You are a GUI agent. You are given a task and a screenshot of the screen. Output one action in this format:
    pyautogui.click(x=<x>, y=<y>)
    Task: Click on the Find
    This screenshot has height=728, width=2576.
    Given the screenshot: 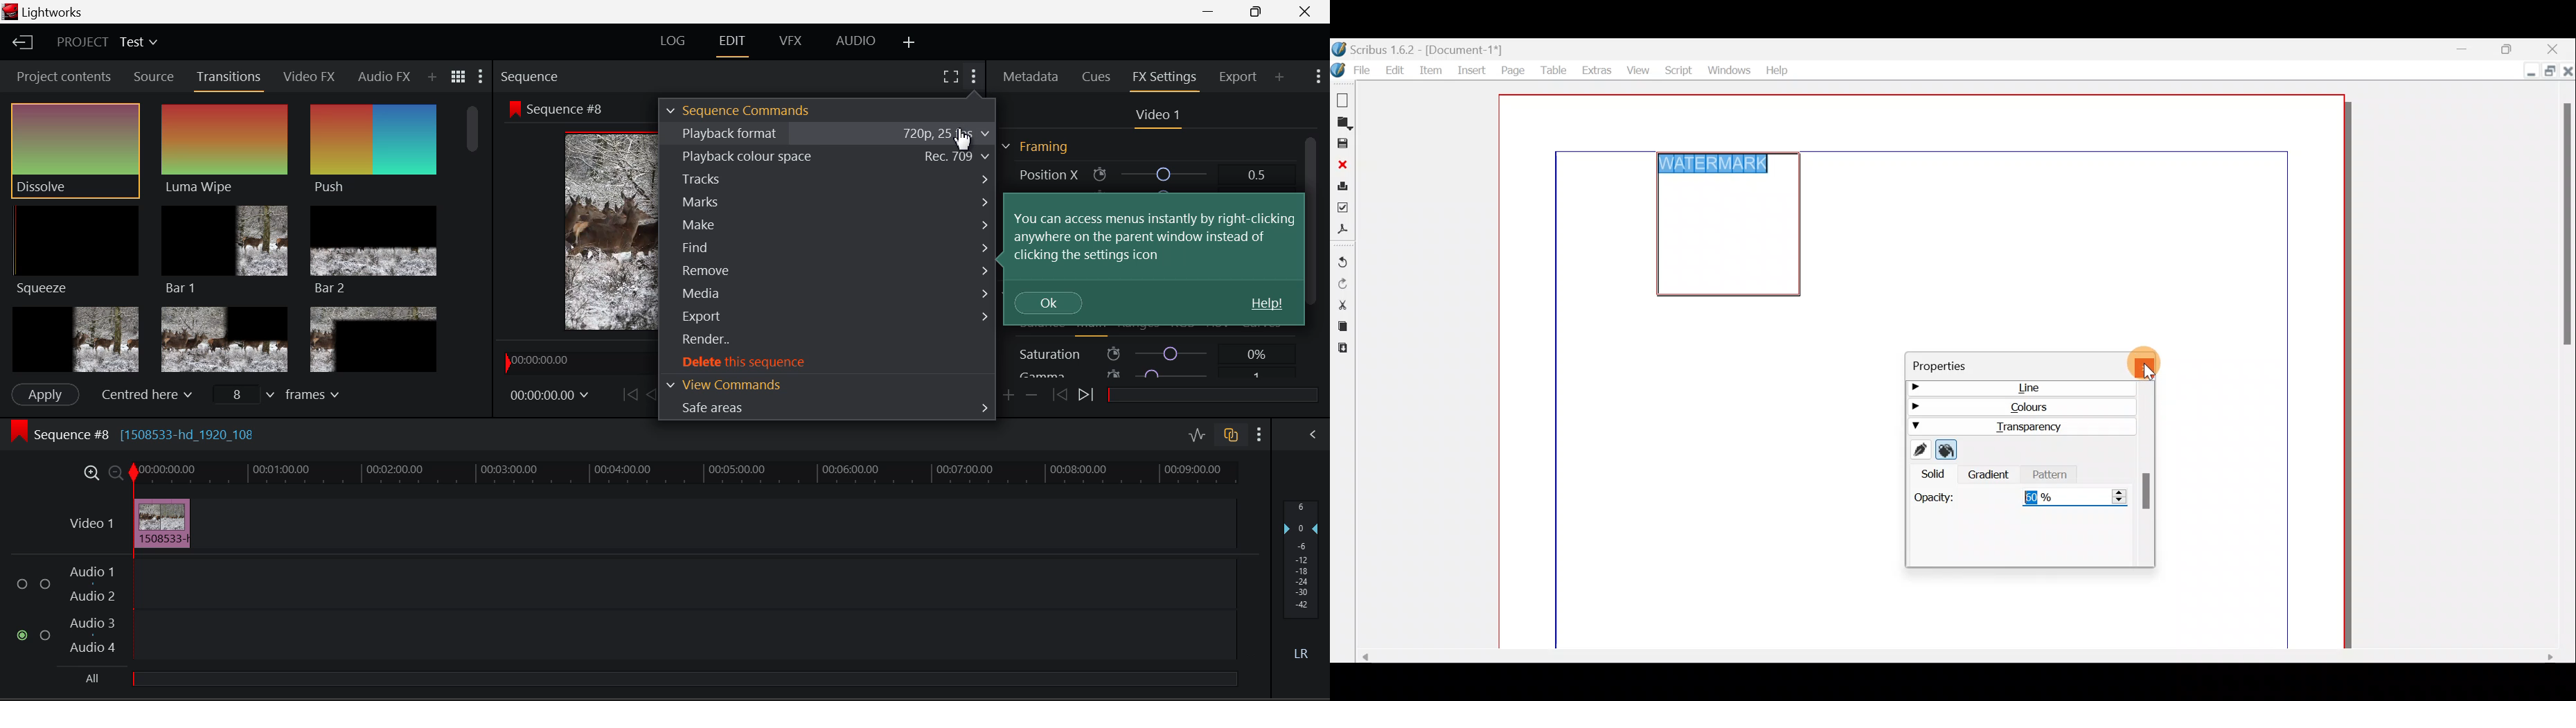 What is the action you would take?
    pyautogui.click(x=828, y=247)
    